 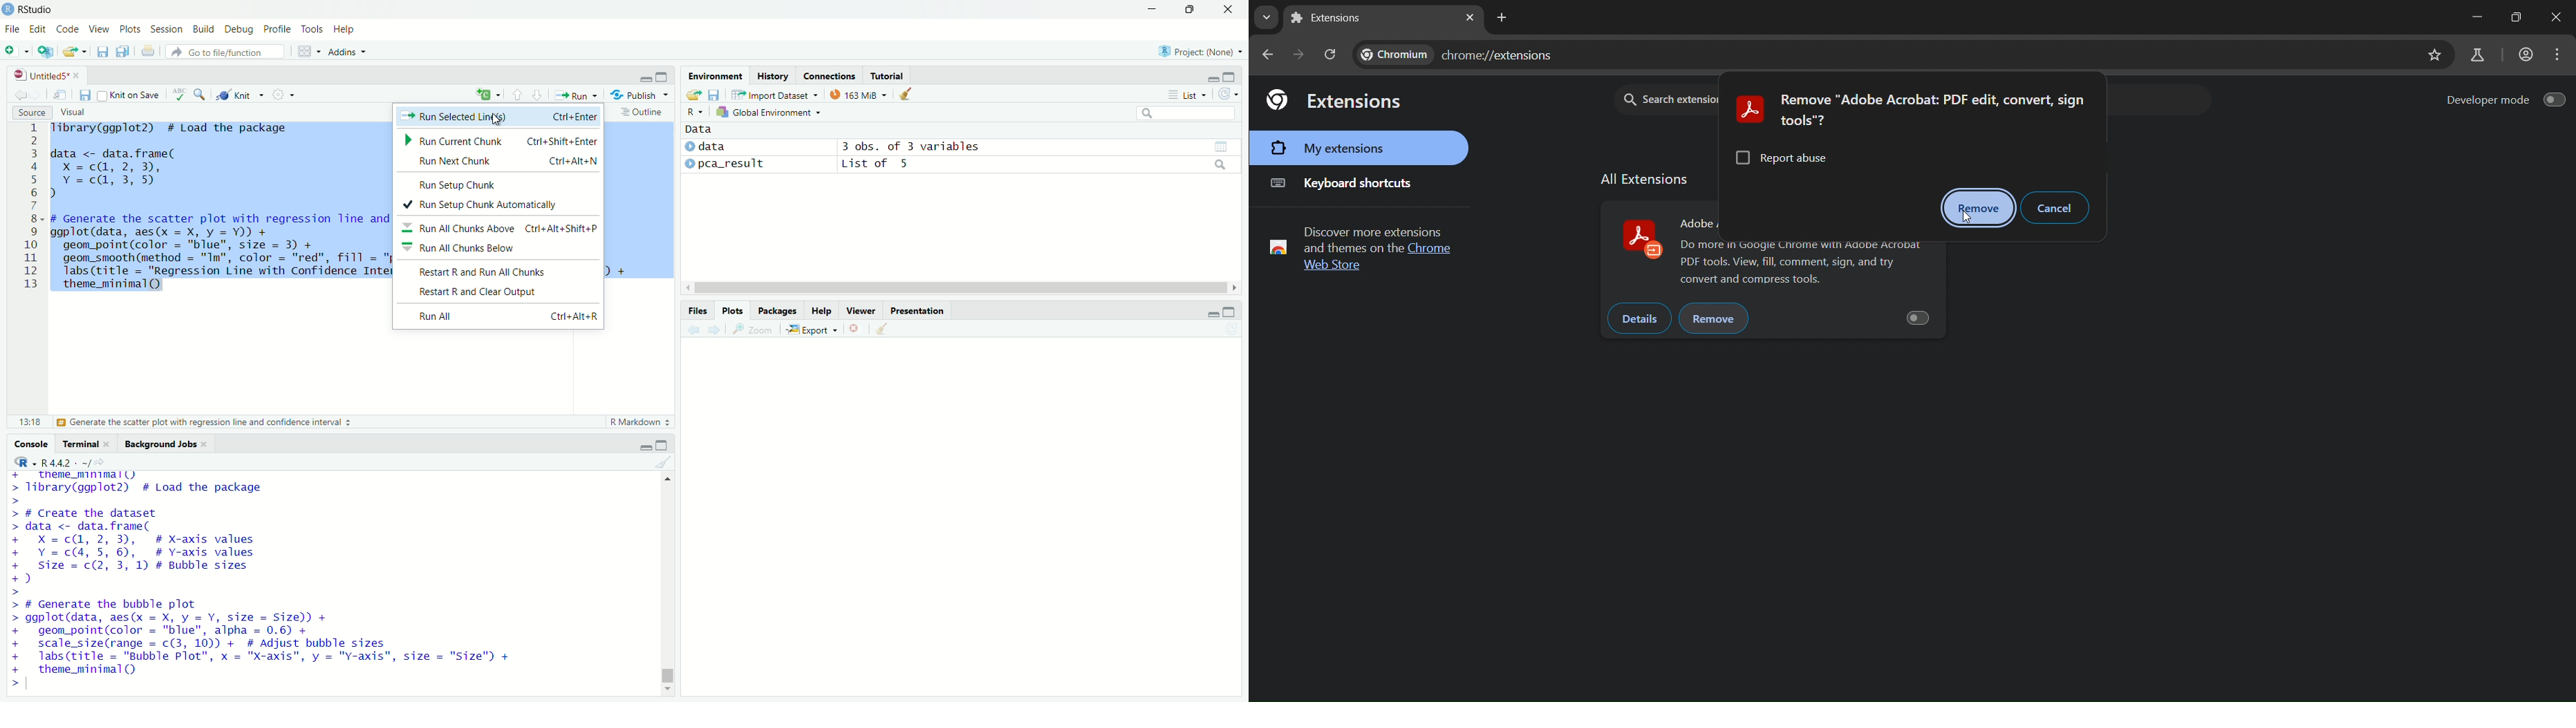 I want to click on Run All Ctrl+Alt+R, so click(x=499, y=316).